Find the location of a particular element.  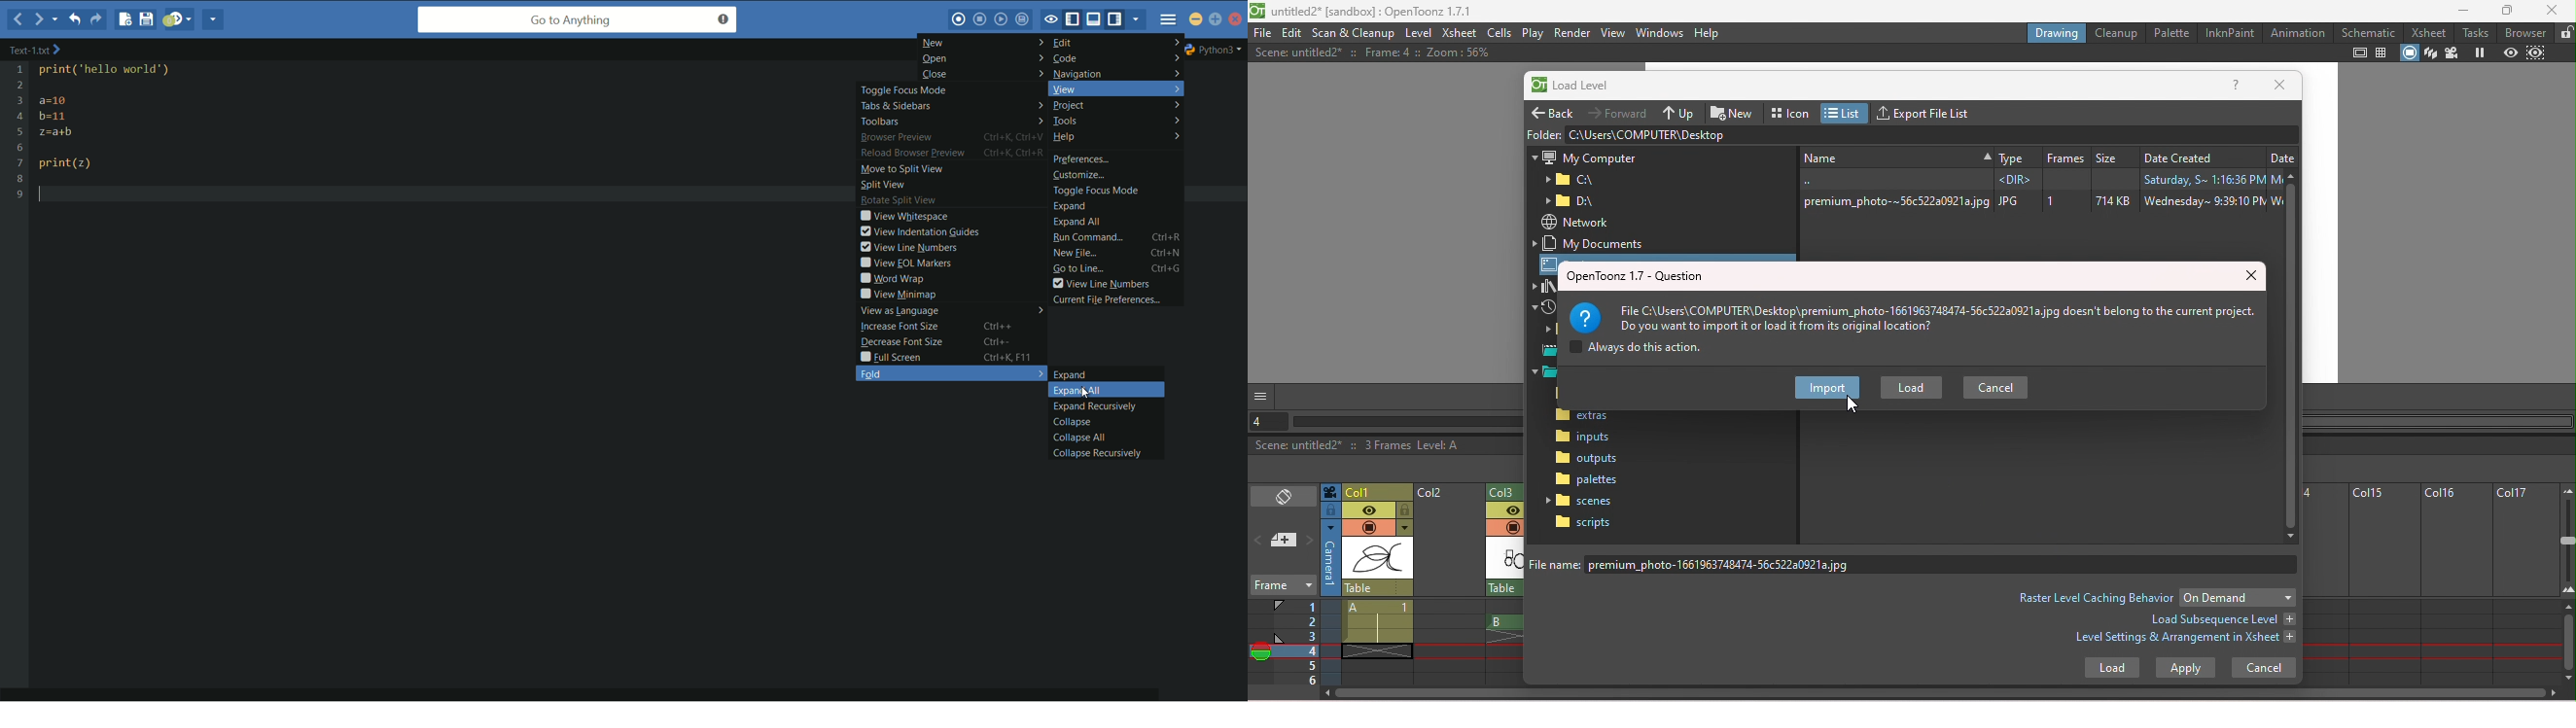

Raster level caching behvior is located at coordinates (2096, 597).